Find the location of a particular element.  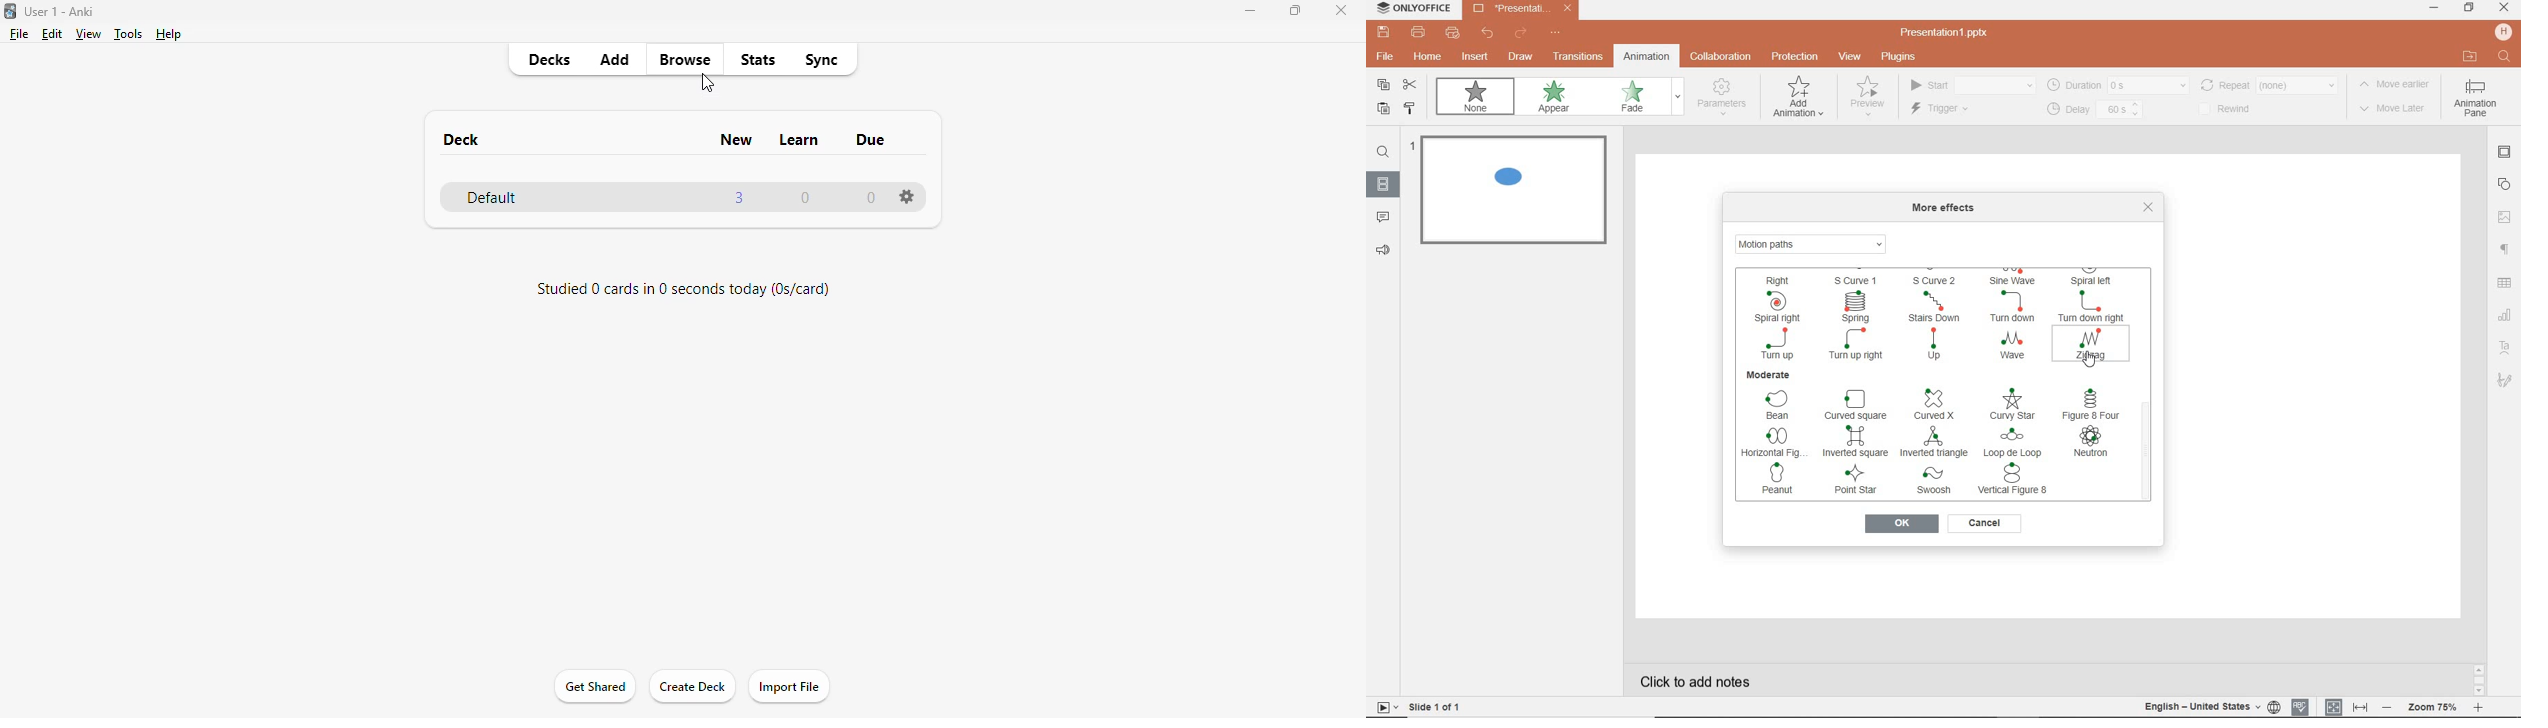

fit to slide is located at coordinates (2334, 704).